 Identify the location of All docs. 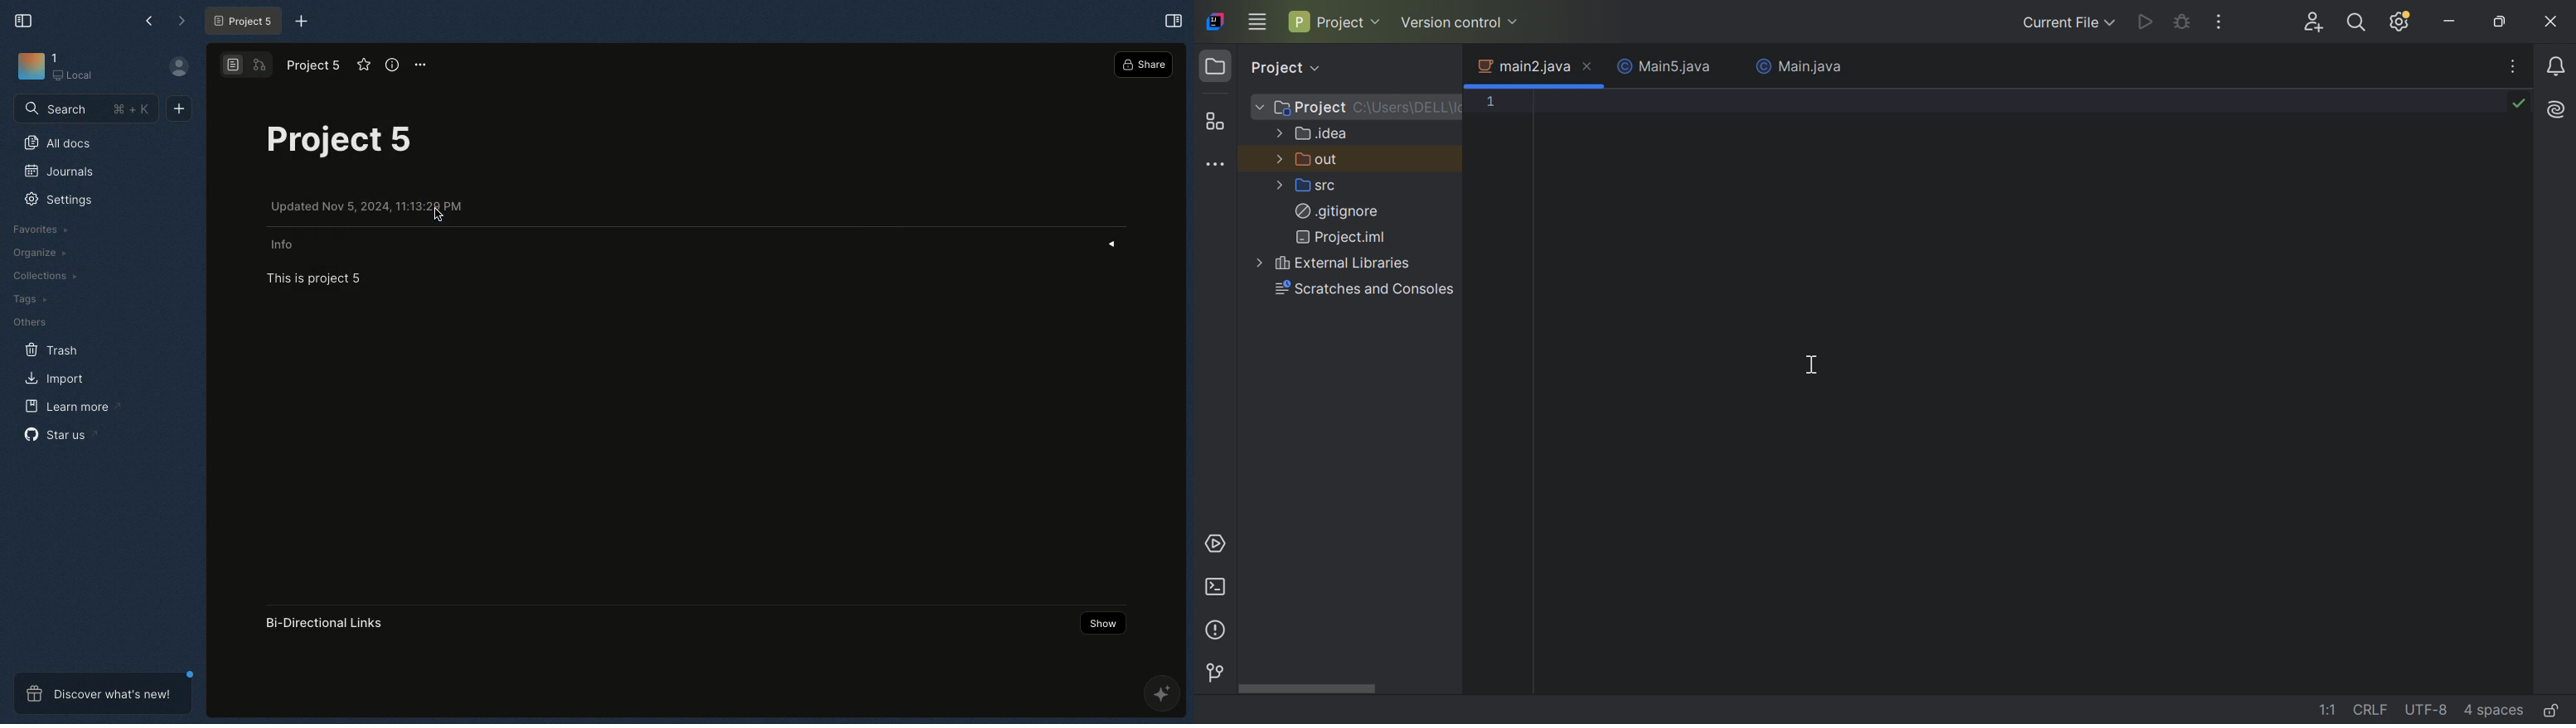
(63, 141).